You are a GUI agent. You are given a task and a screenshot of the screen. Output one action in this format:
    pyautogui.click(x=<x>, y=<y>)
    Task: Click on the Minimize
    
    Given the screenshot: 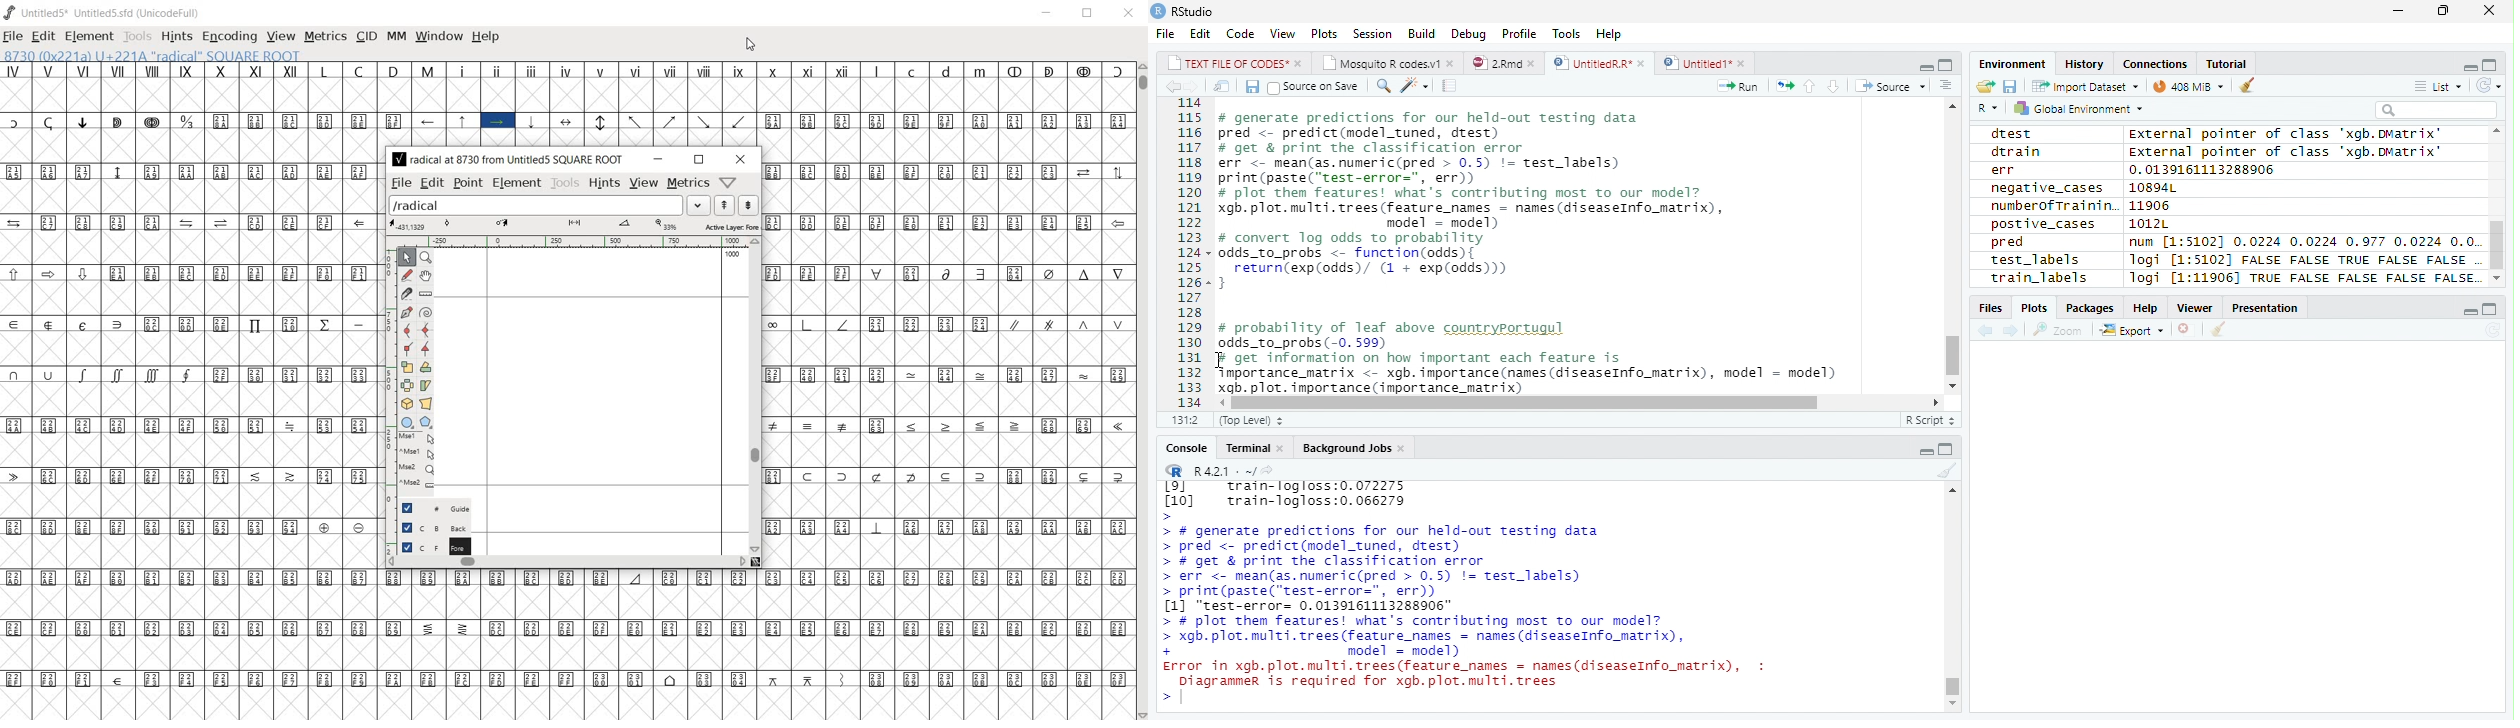 What is the action you would take?
    pyautogui.click(x=2466, y=65)
    